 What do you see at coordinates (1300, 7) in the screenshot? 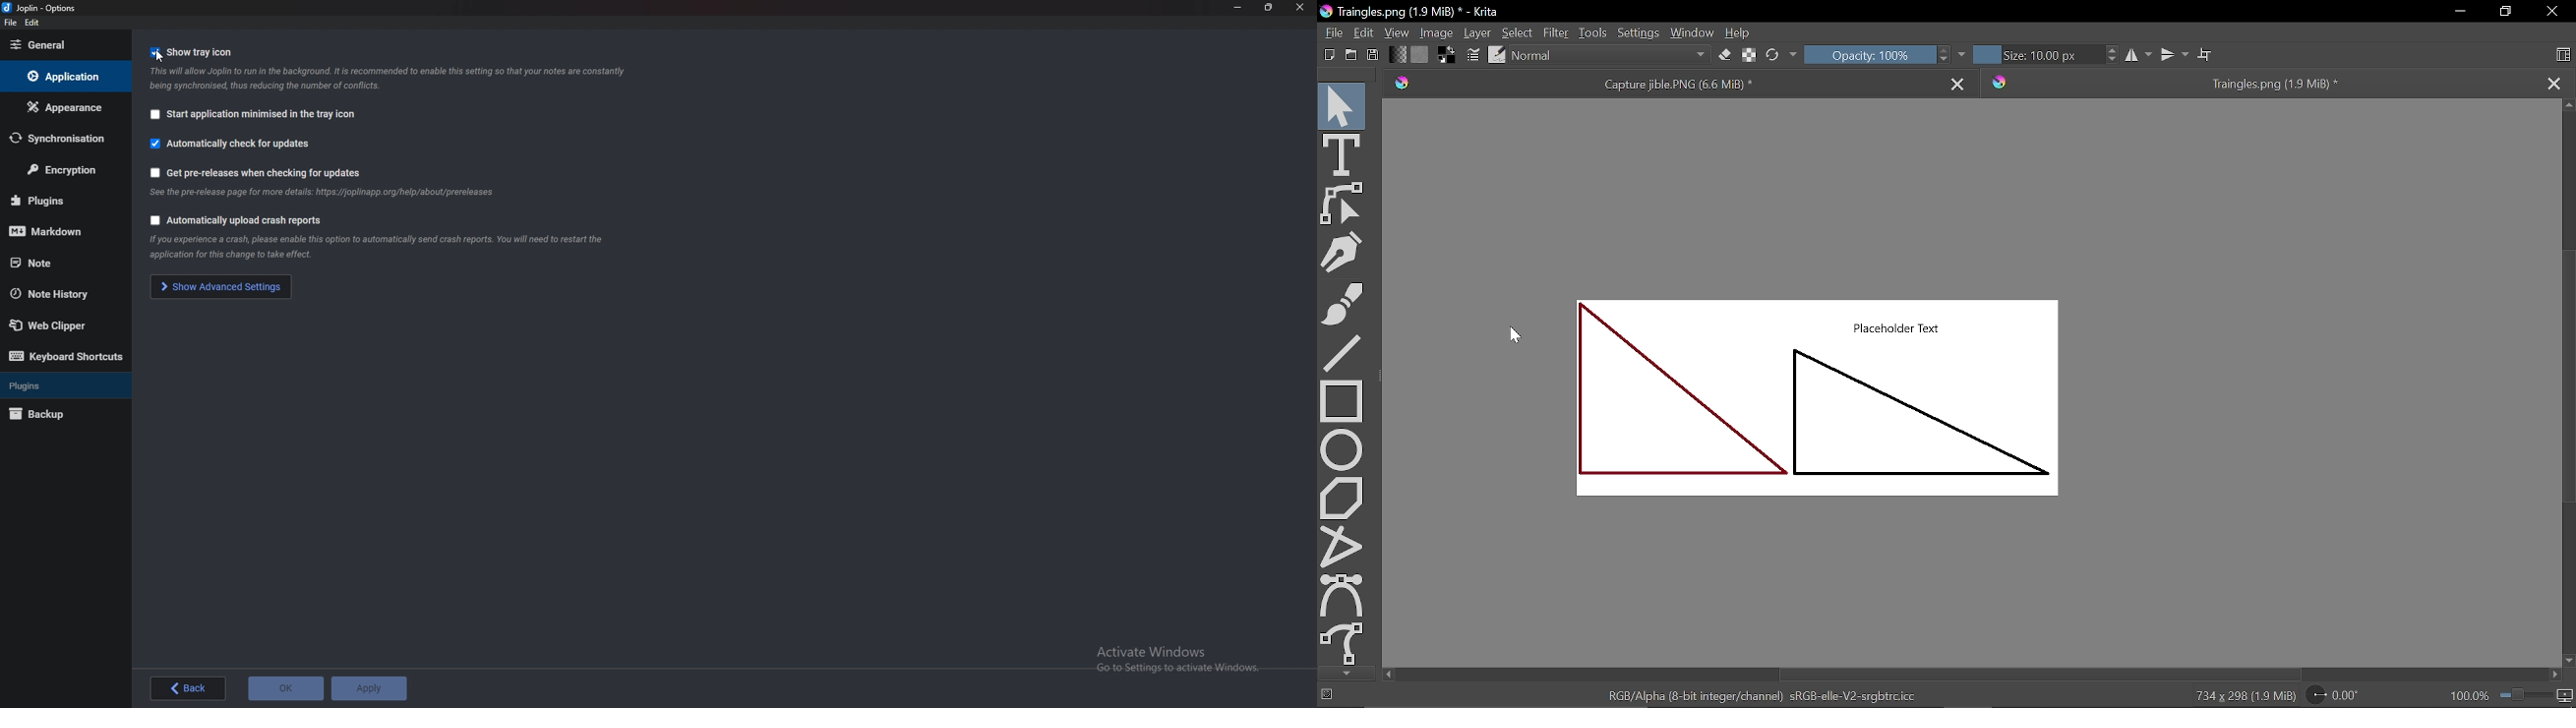
I see `close` at bounding box center [1300, 7].